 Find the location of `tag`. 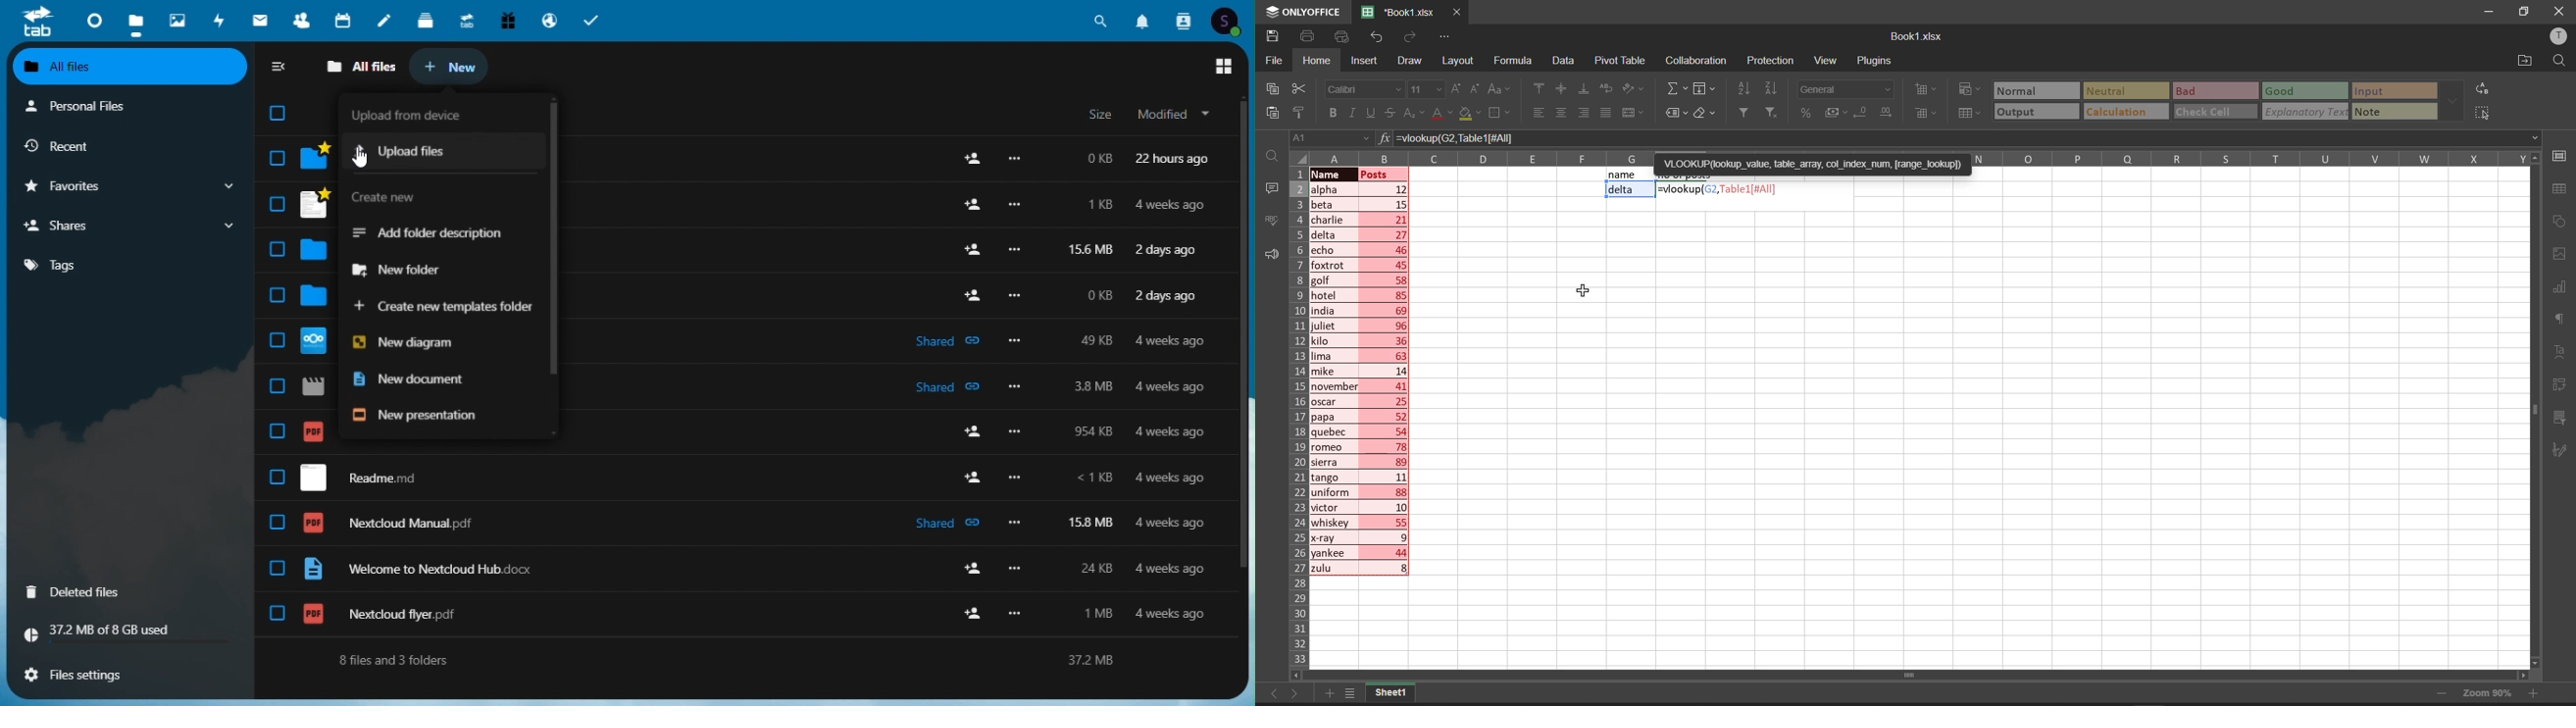

tag is located at coordinates (126, 270).